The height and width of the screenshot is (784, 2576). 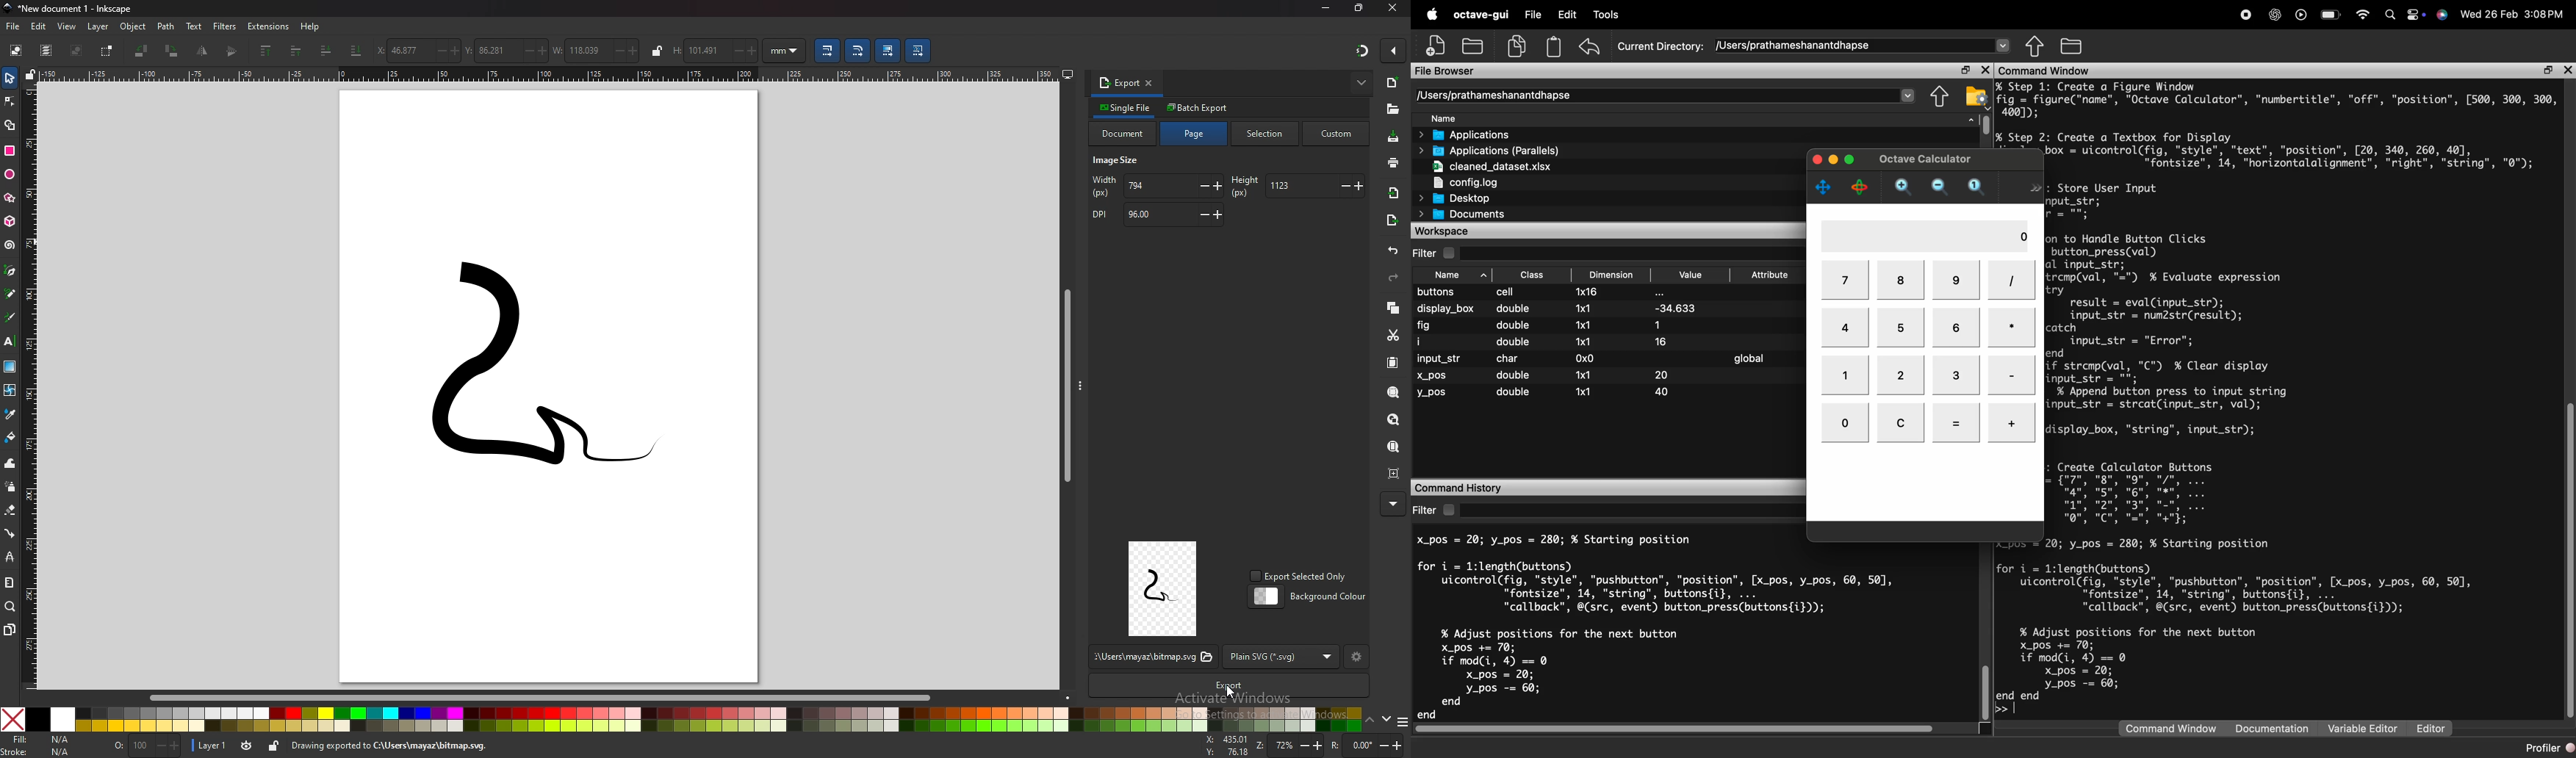 What do you see at coordinates (1852, 160) in the screenshot?
I see `maximize` at bounding box center [1852, 160].